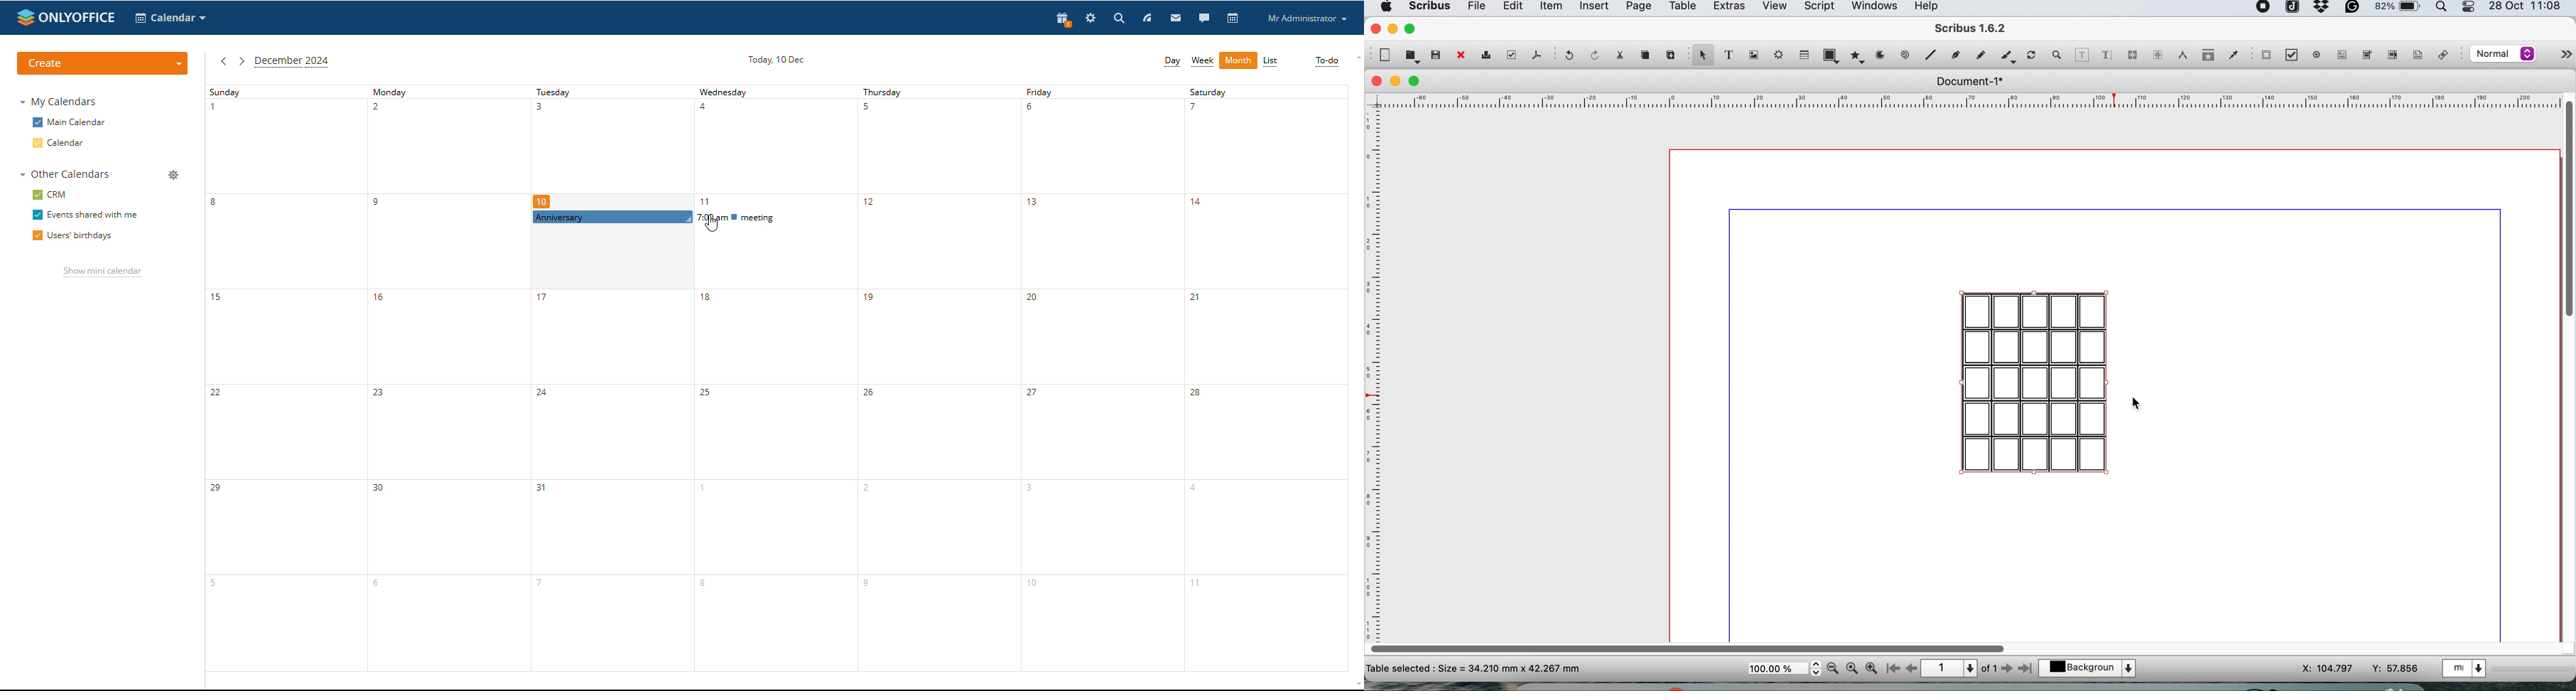 This screenshot has height=700, width=2576. What do you see at coordinates (1727, 56) in the screenshot?
I see `text frame` at bounding box center [1727, 56].